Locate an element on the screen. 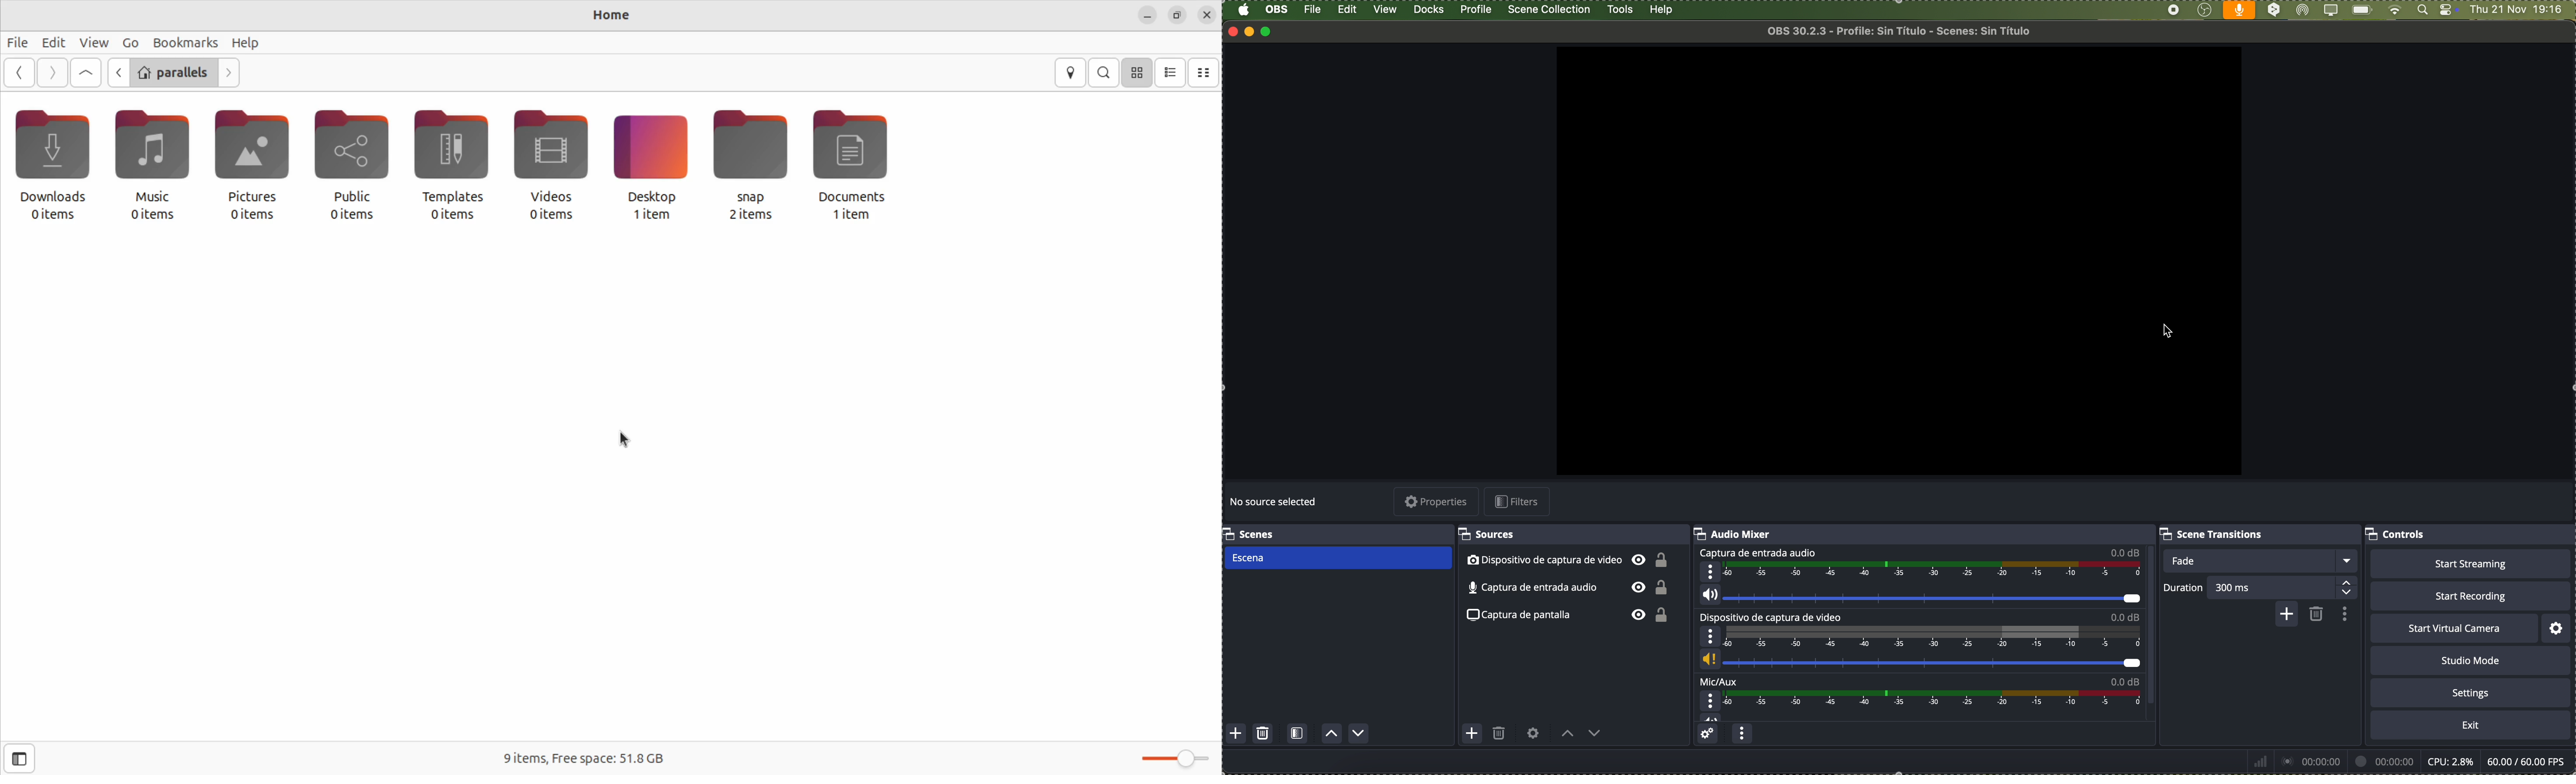 Image resolution: width=2576 pixels, height=784 pixels. controls is located at coordinates (2449, 10).